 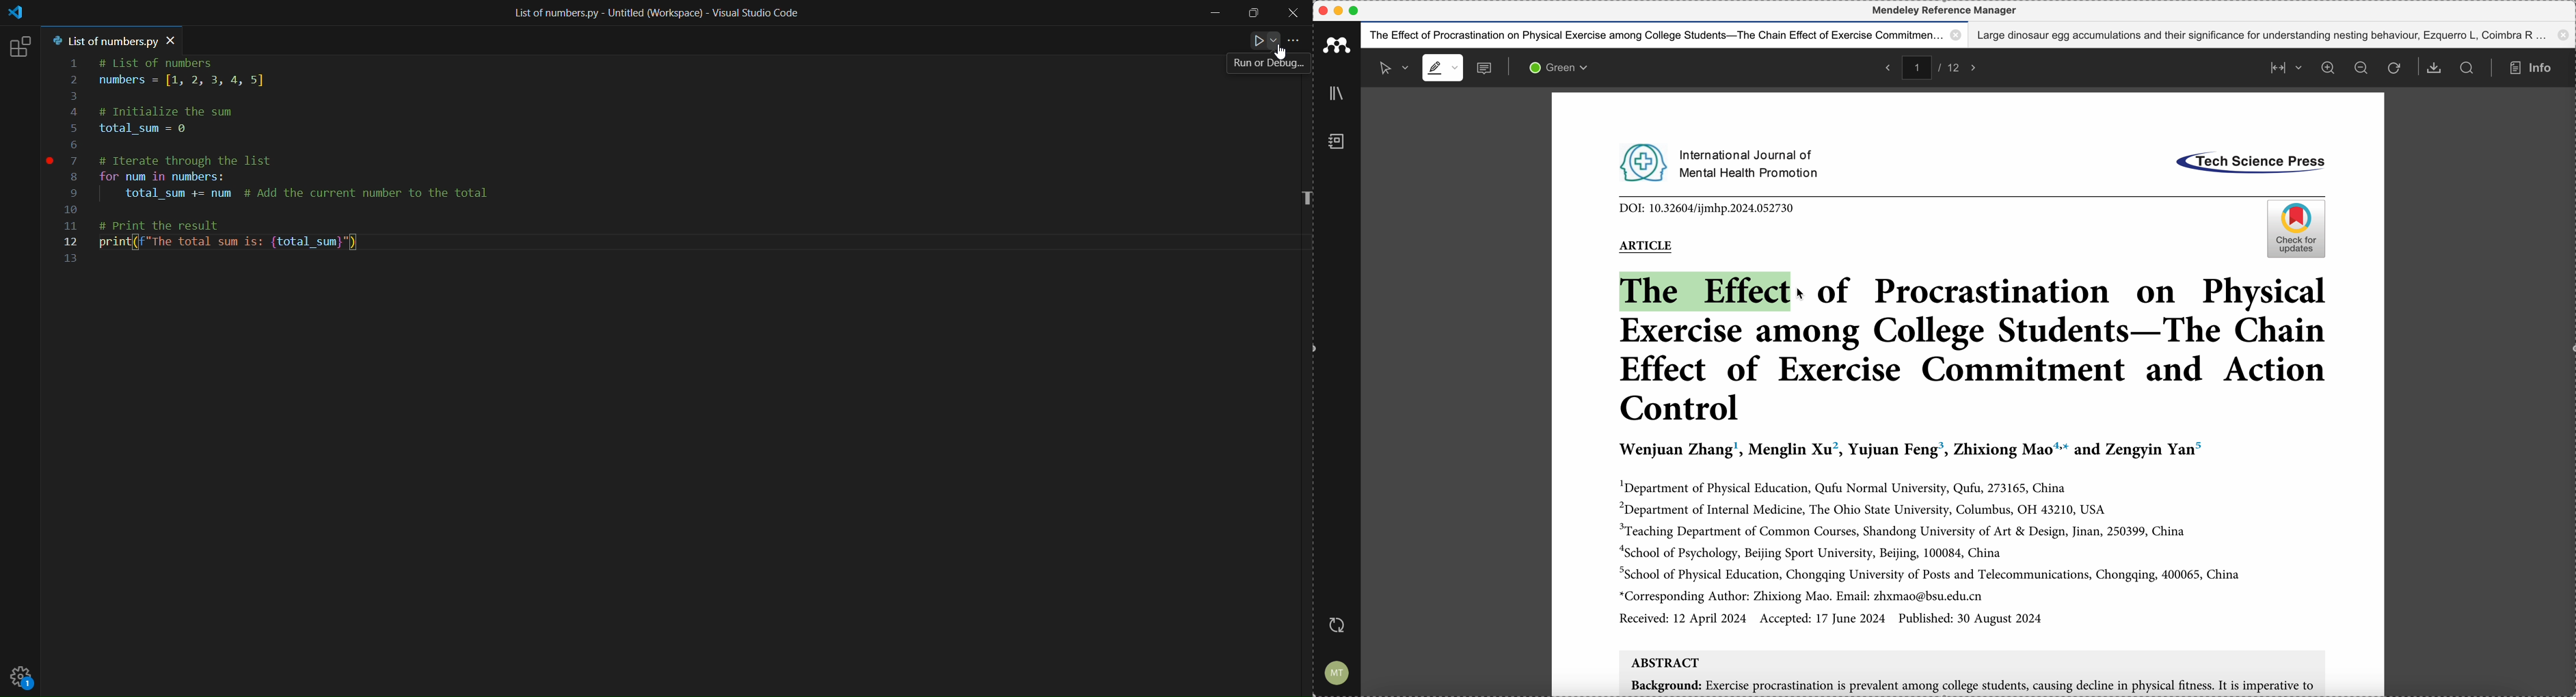 I want to click on green color, so click(x=1561, y=69).